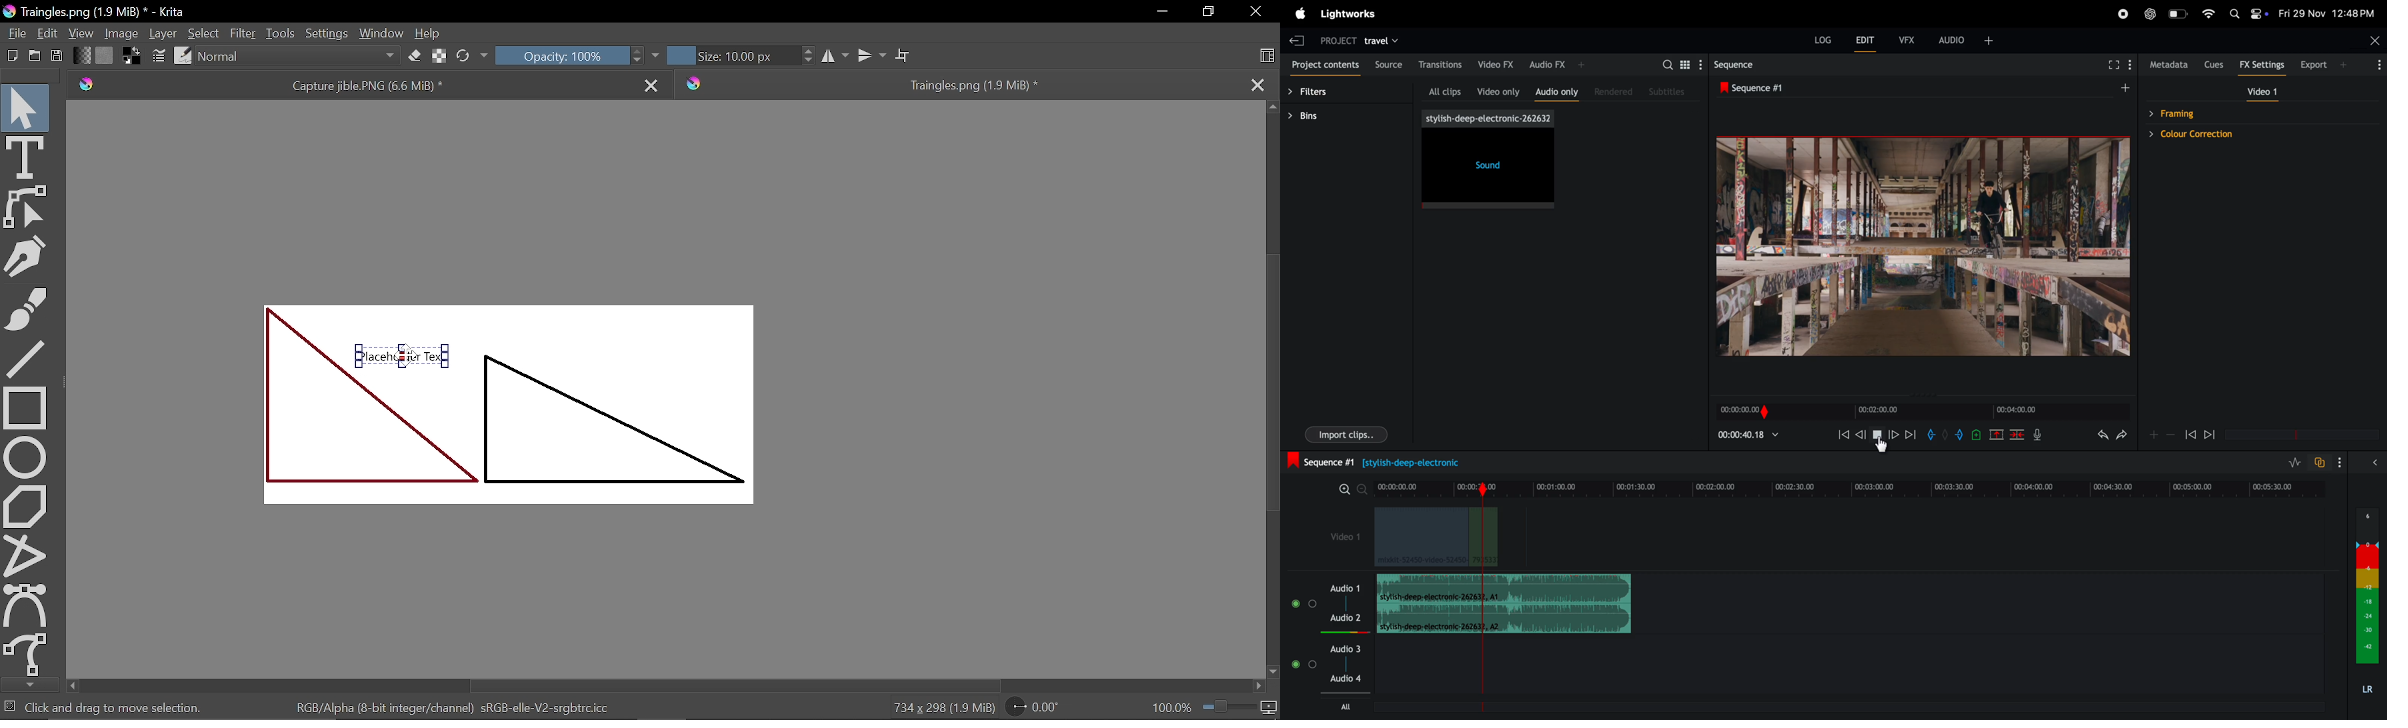 This screenshot has width=2408, height=728. What do you see at coordinates (413, 56) in the screenshot?
I see `Eraser` at bounding box center [413, 56].